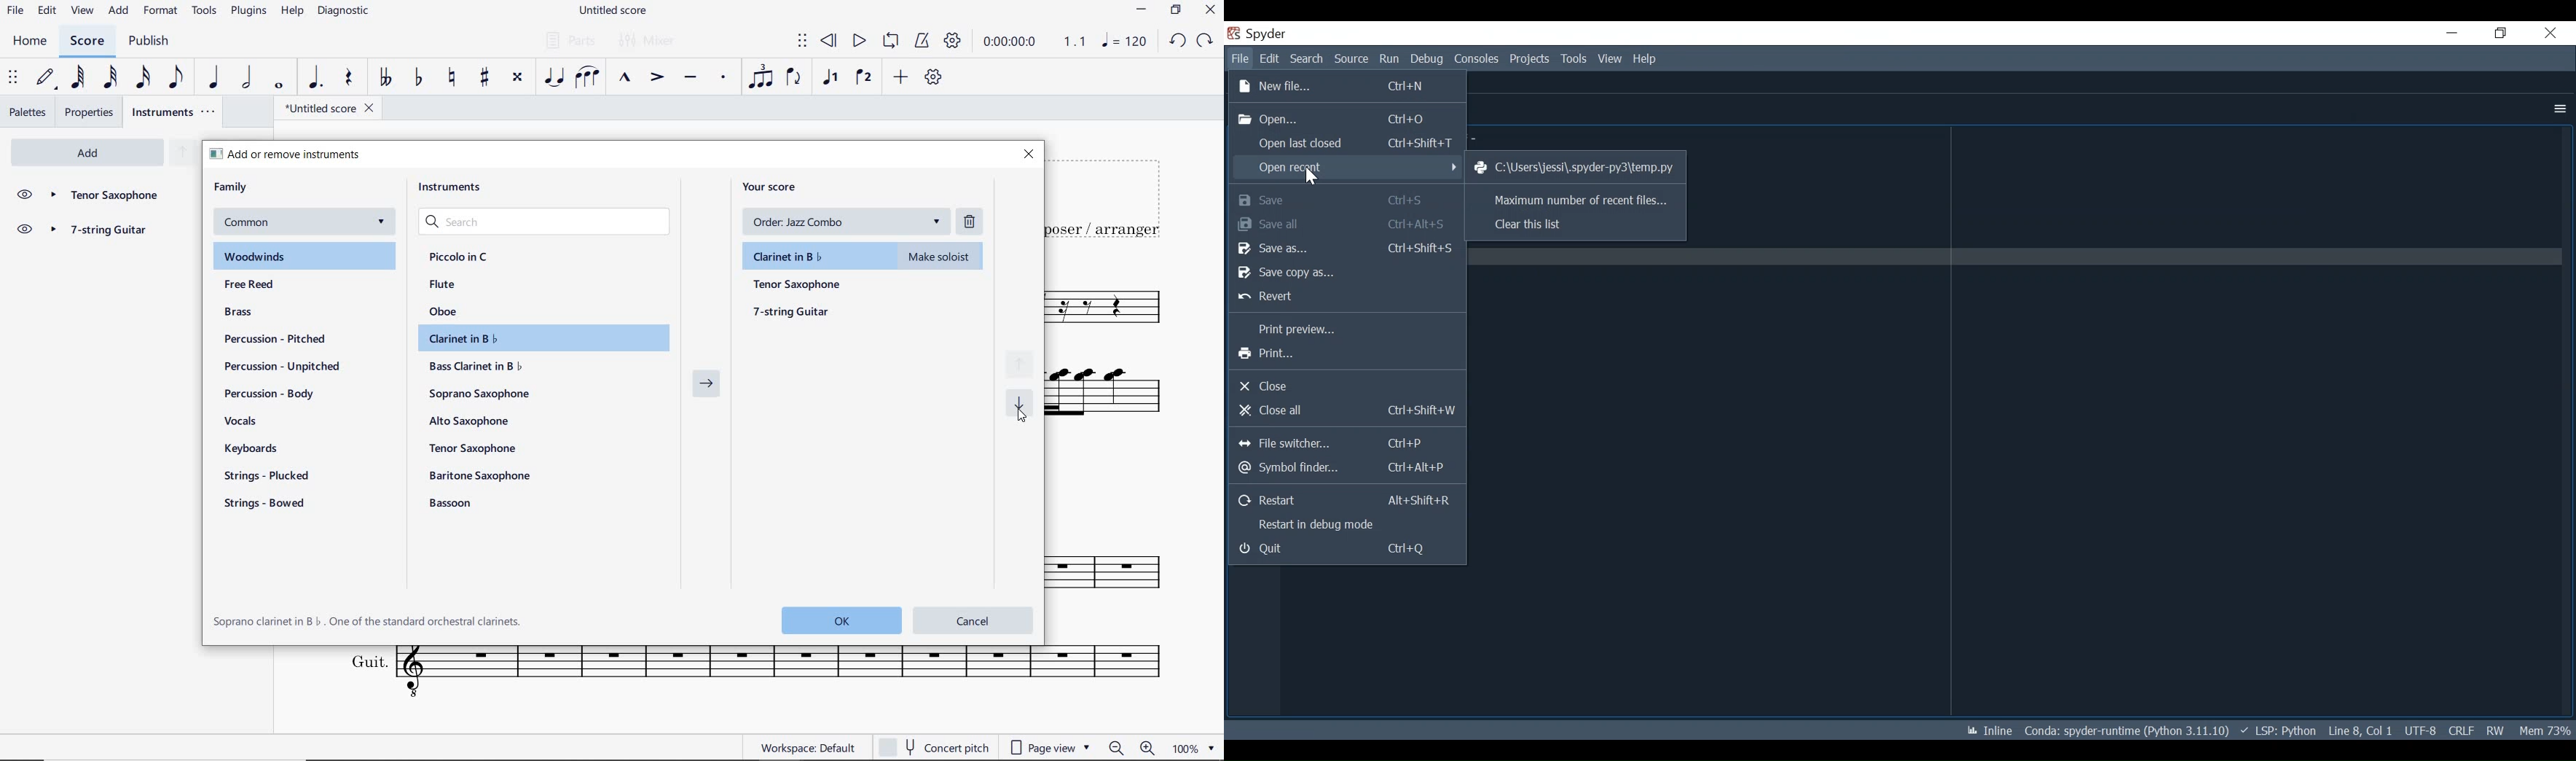 The width and height of the screenshot is (2576, 784). Describe the element at coordinates (1307, 58) in the screenshot. I see `Search` at that location.